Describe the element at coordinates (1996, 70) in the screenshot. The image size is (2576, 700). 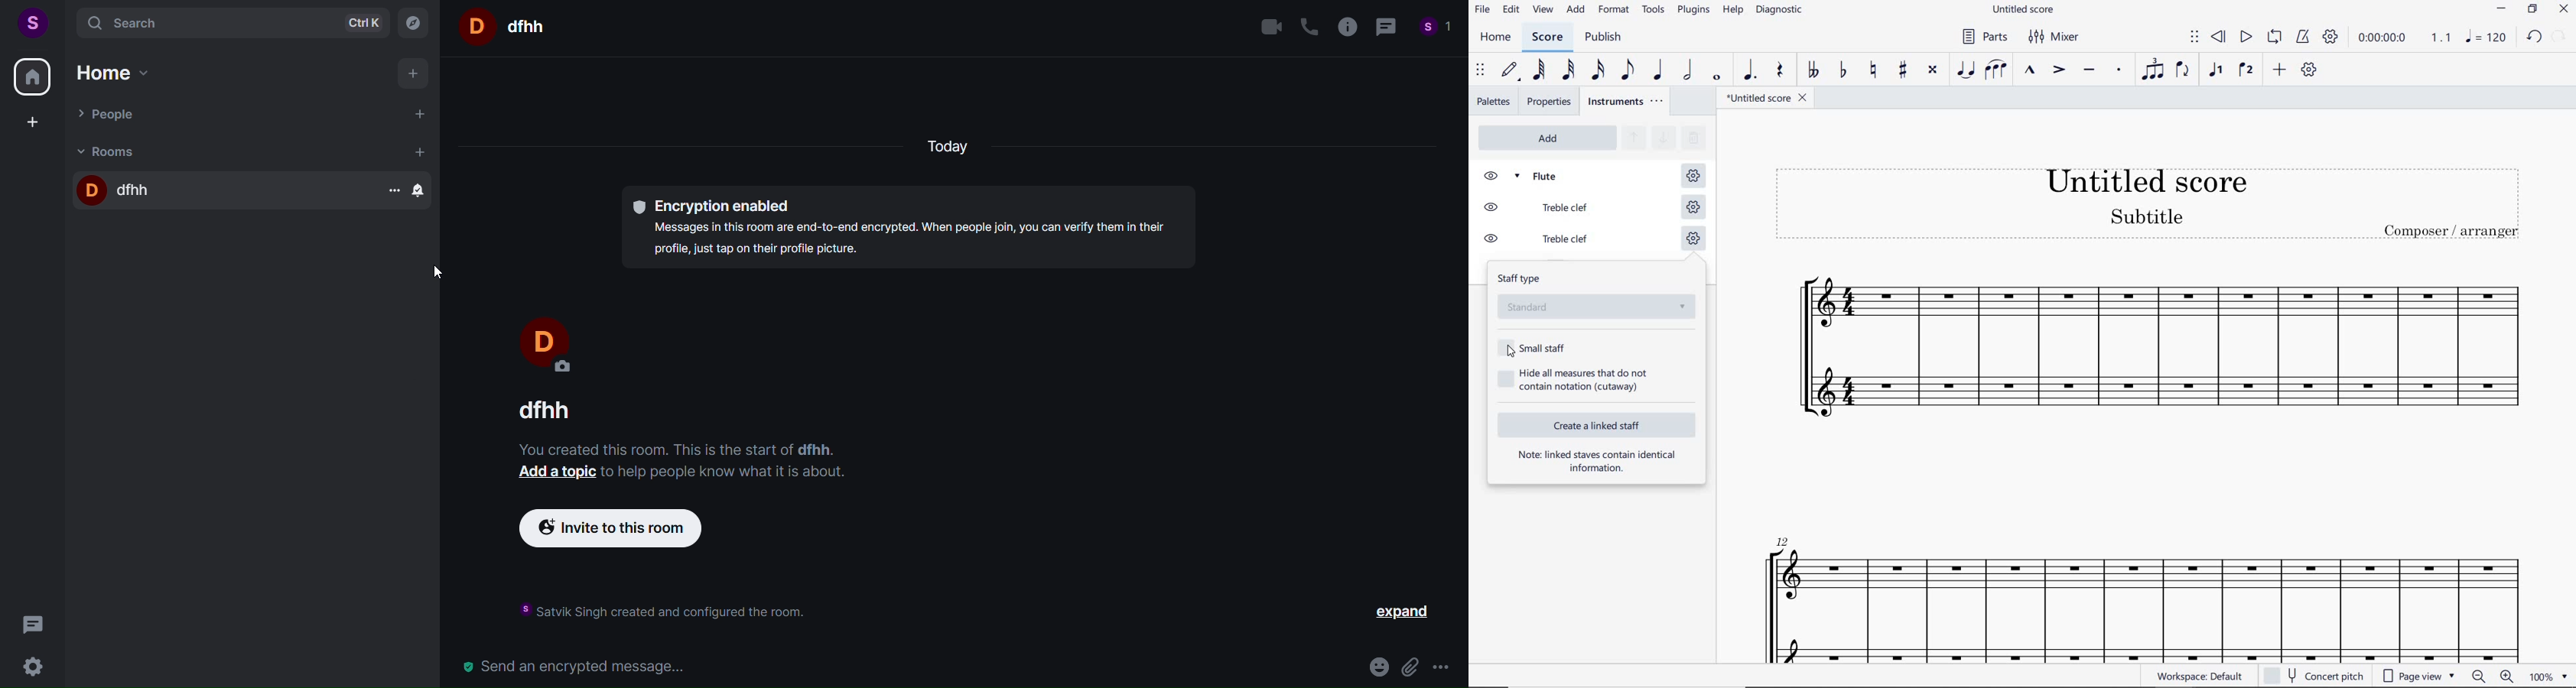
I see `SLUR` at that location.